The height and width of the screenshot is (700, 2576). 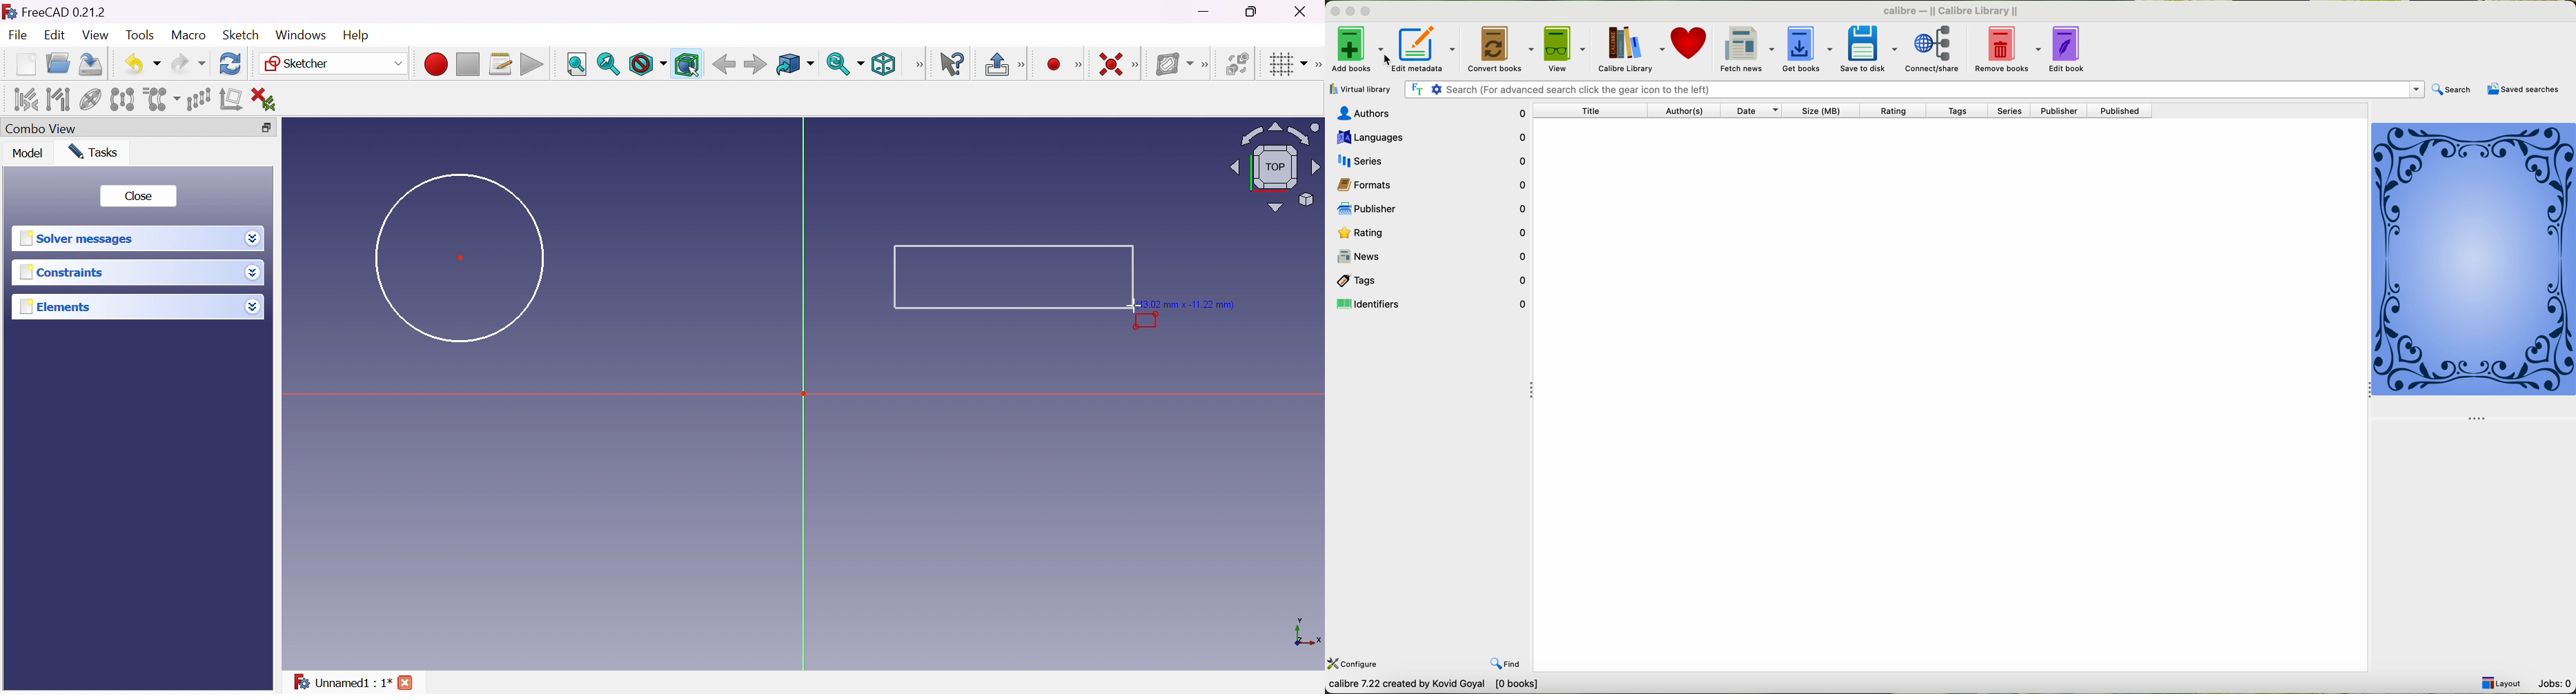 I want to click on find, so click(x=1509, y=664).